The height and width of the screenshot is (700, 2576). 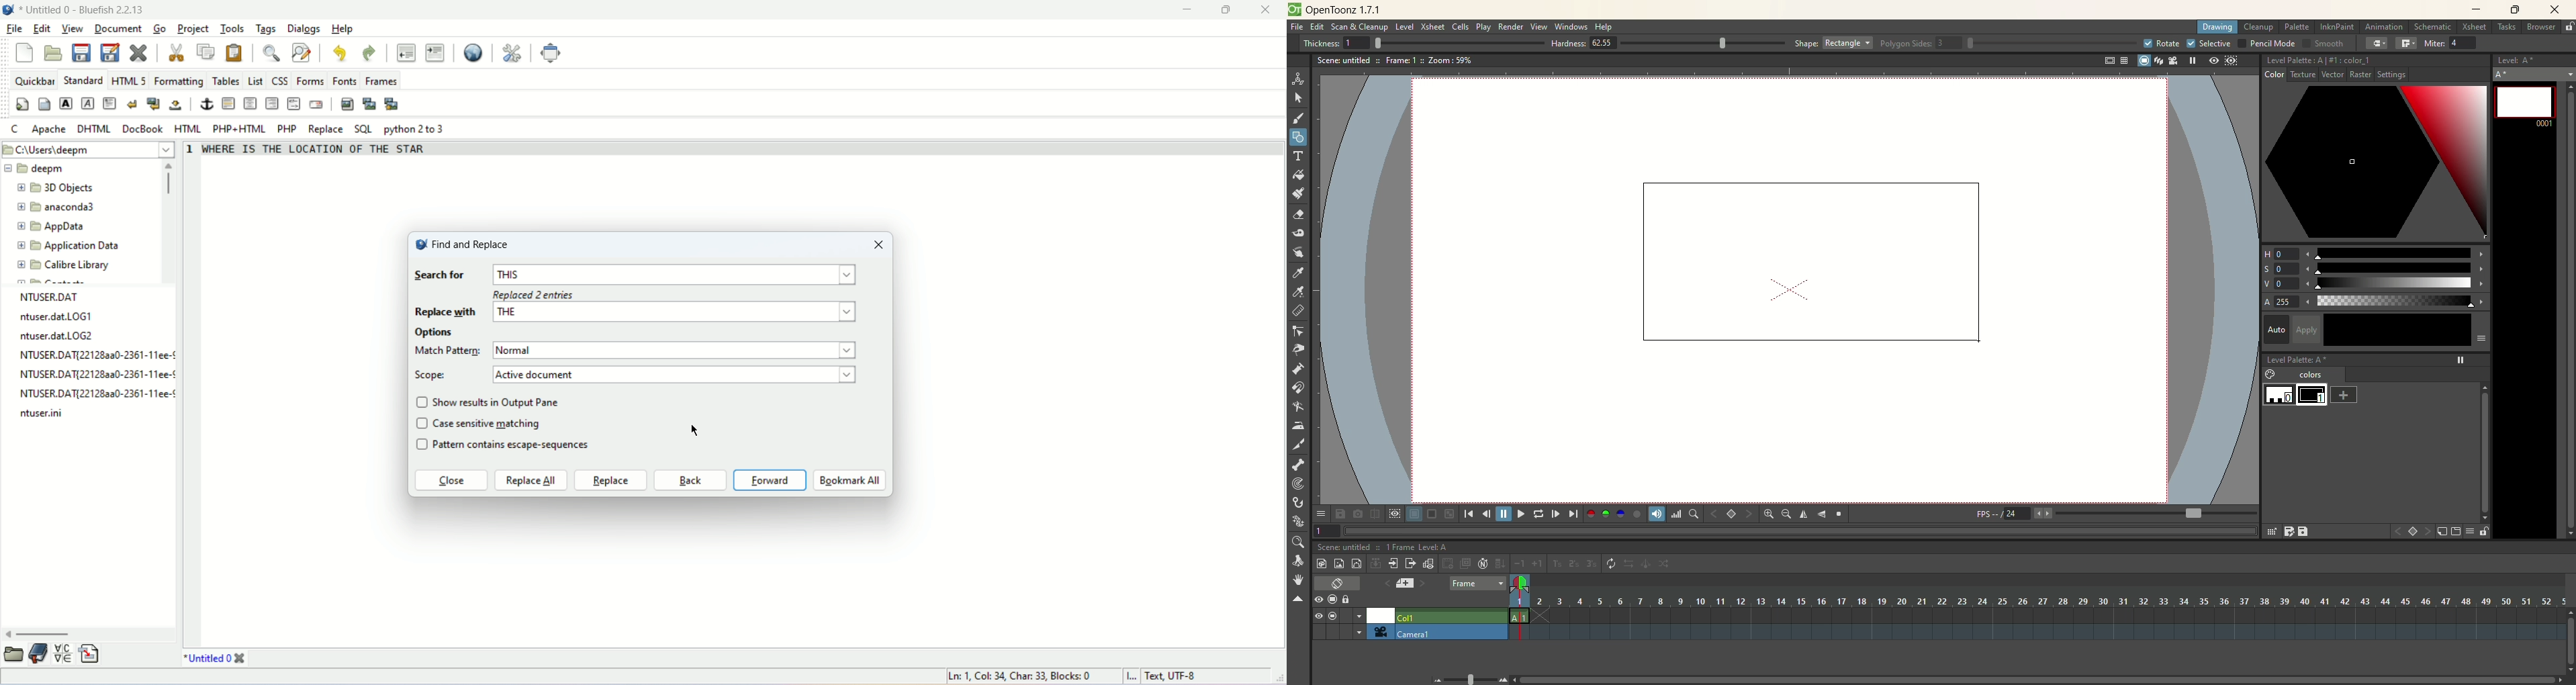 I want to click on view, so click(x=1316, y=616).